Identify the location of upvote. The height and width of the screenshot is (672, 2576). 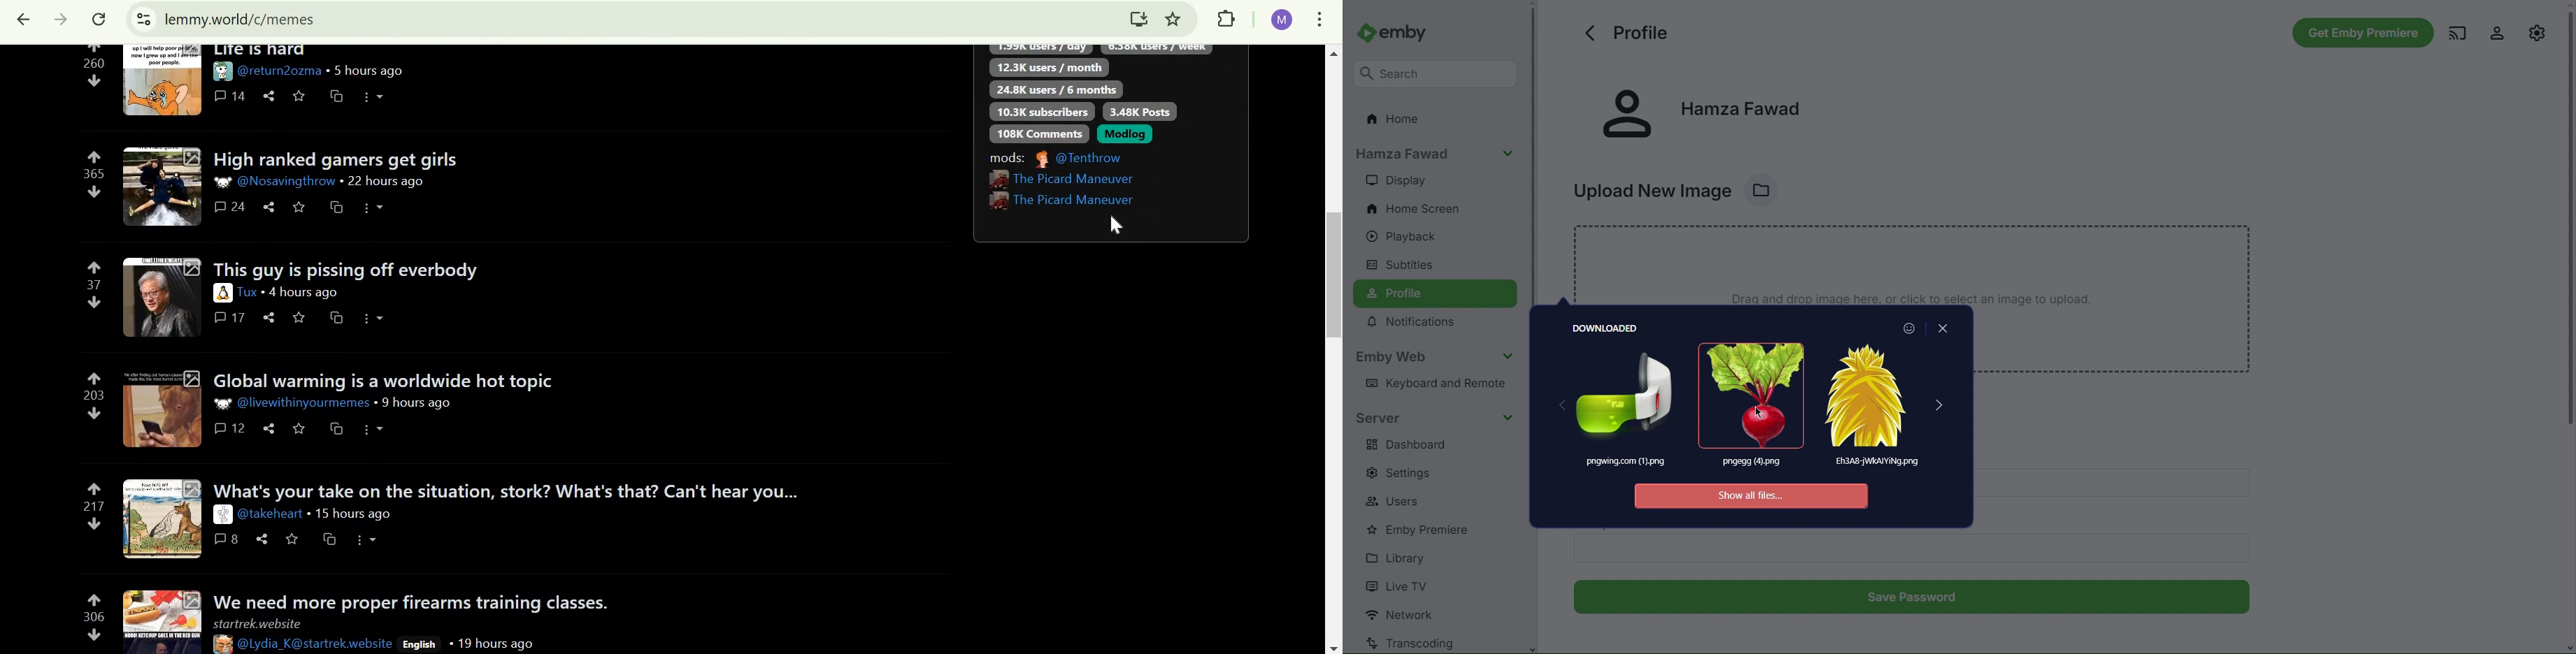
(95, 597).